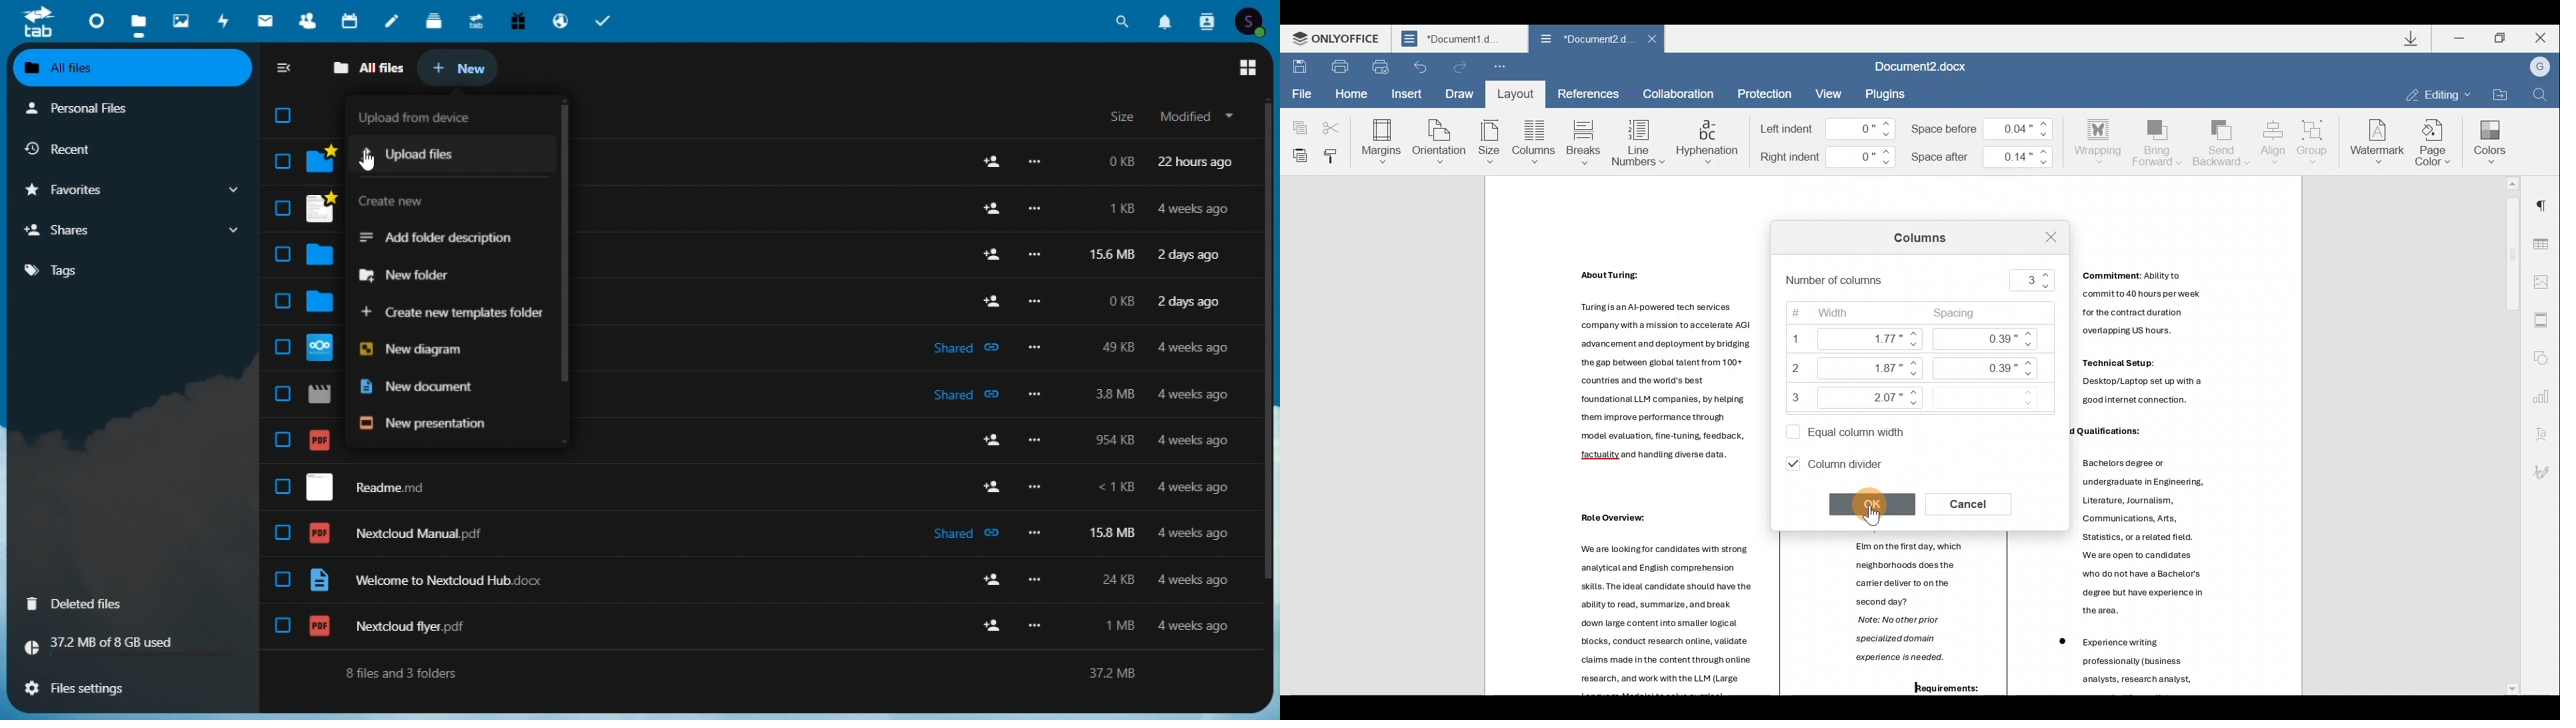 The height and width of the screenshot is (728, 2576). I want to click on shared, so click(968, 350).